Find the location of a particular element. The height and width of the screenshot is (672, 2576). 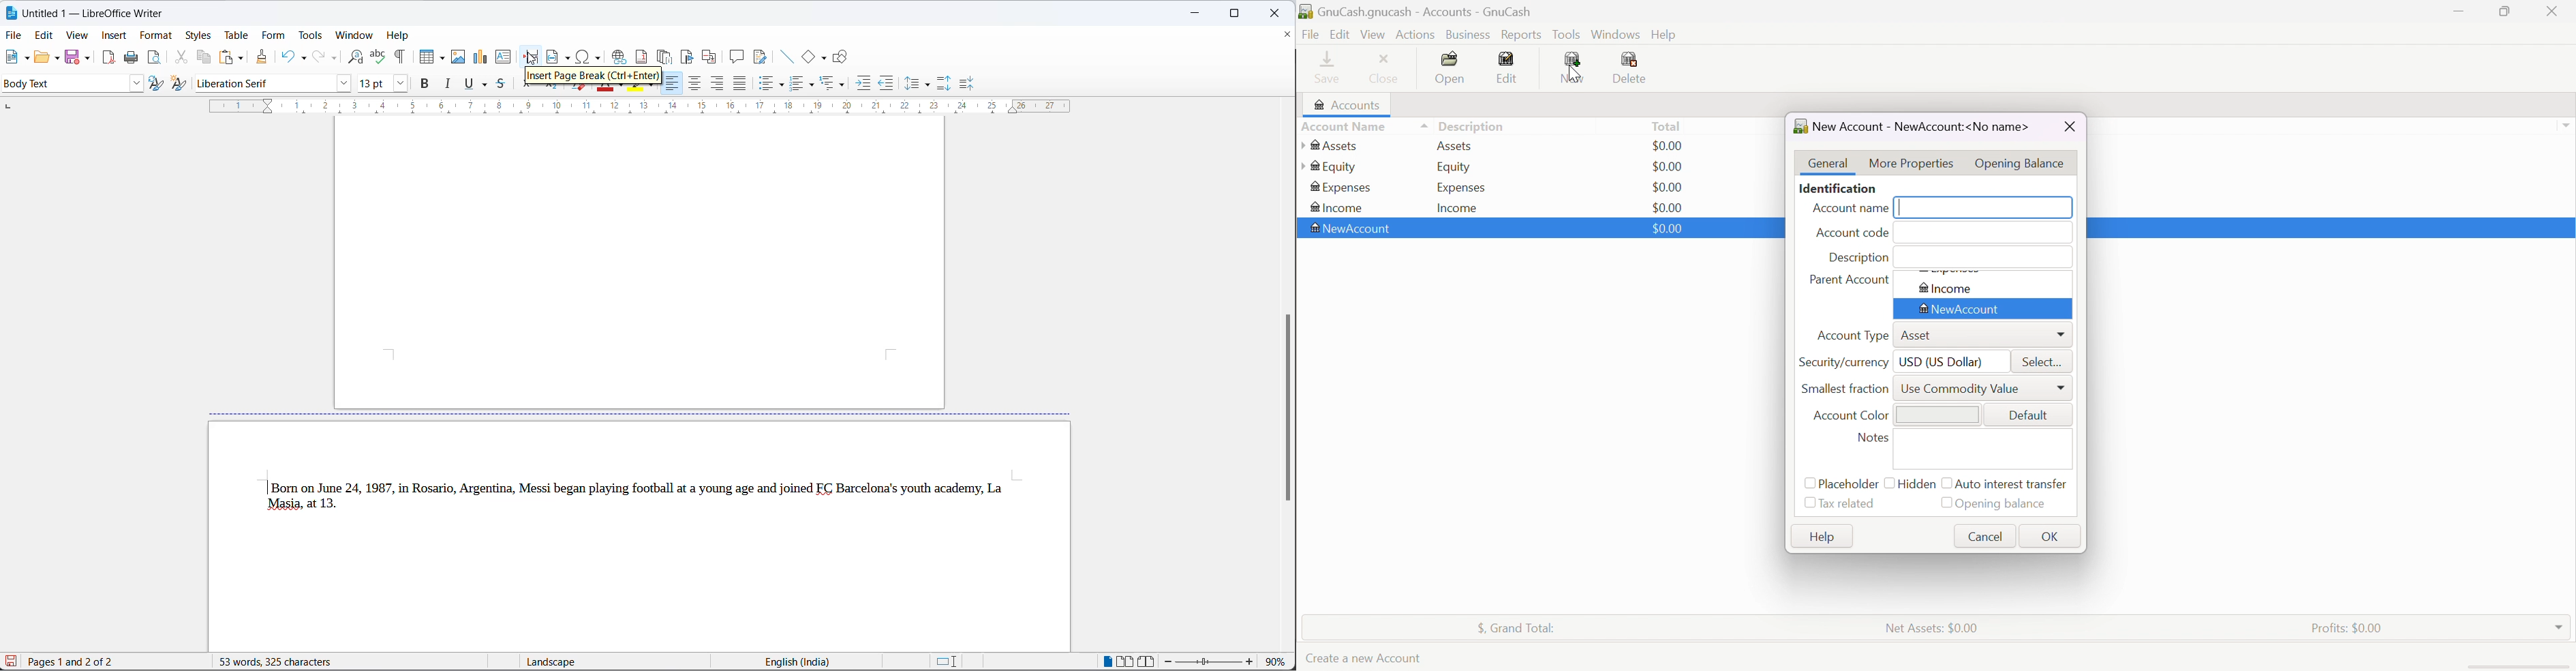

hover text is located at coordinates (591, 76).